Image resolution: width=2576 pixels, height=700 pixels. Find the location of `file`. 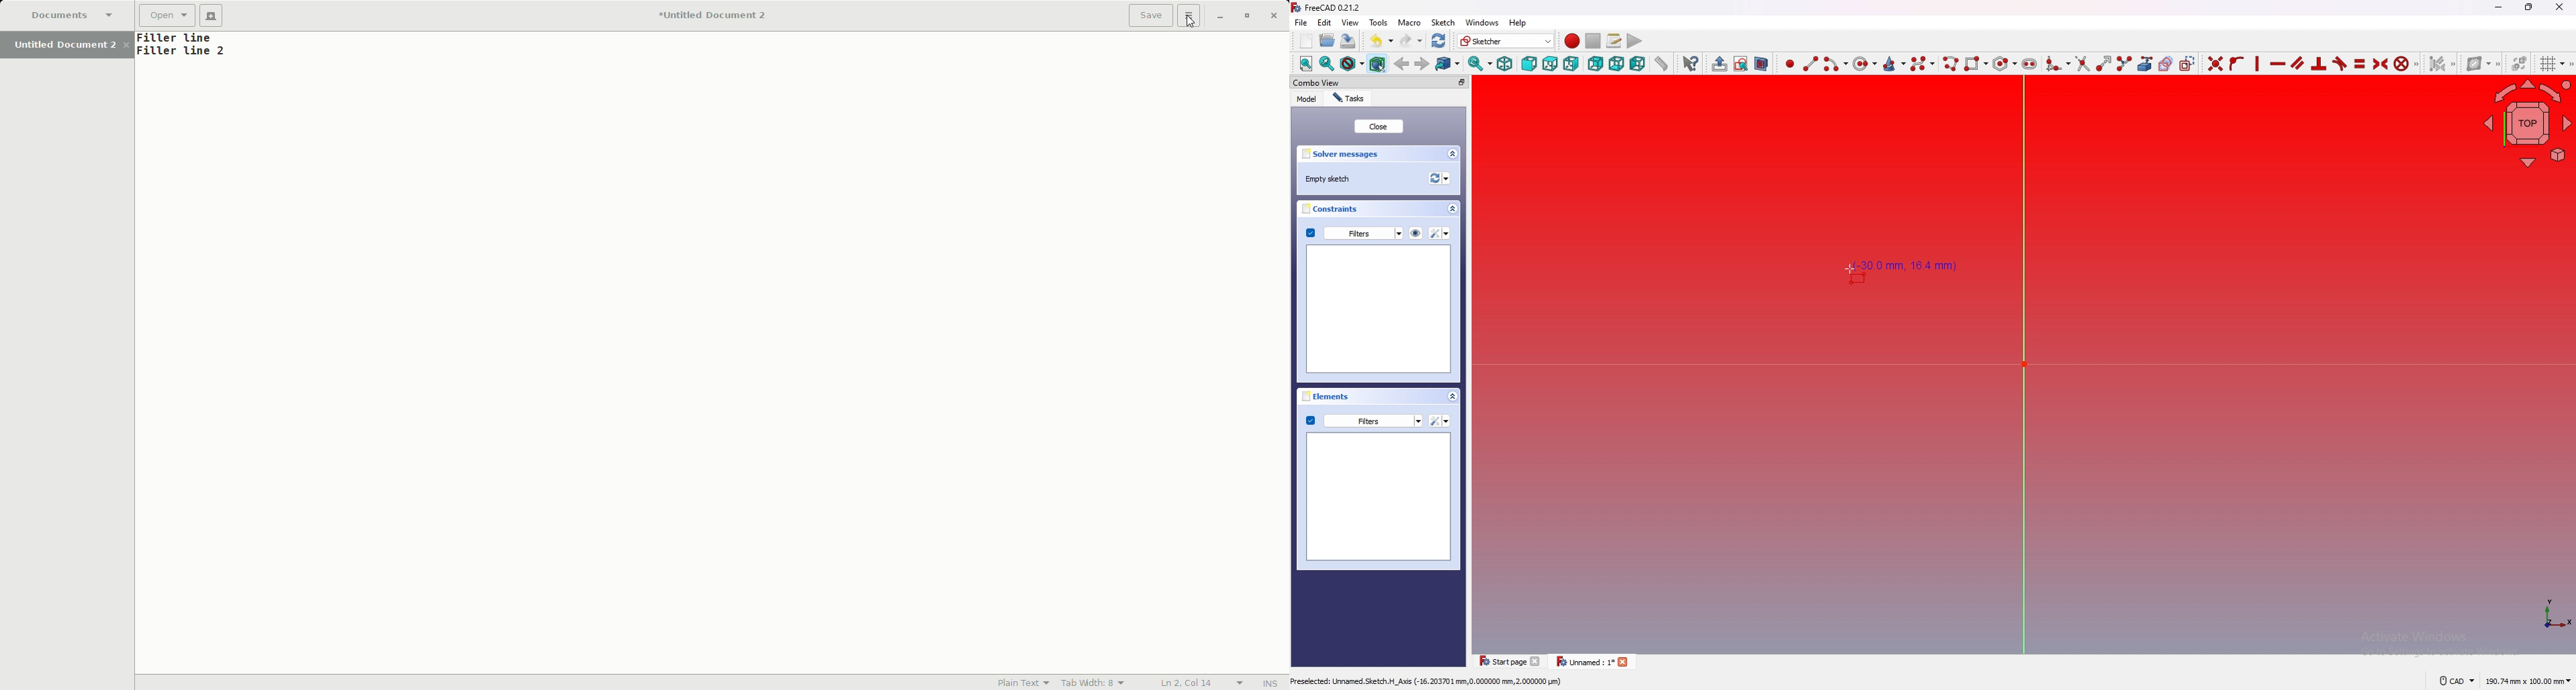

file is located at coordinates (1301, 22).